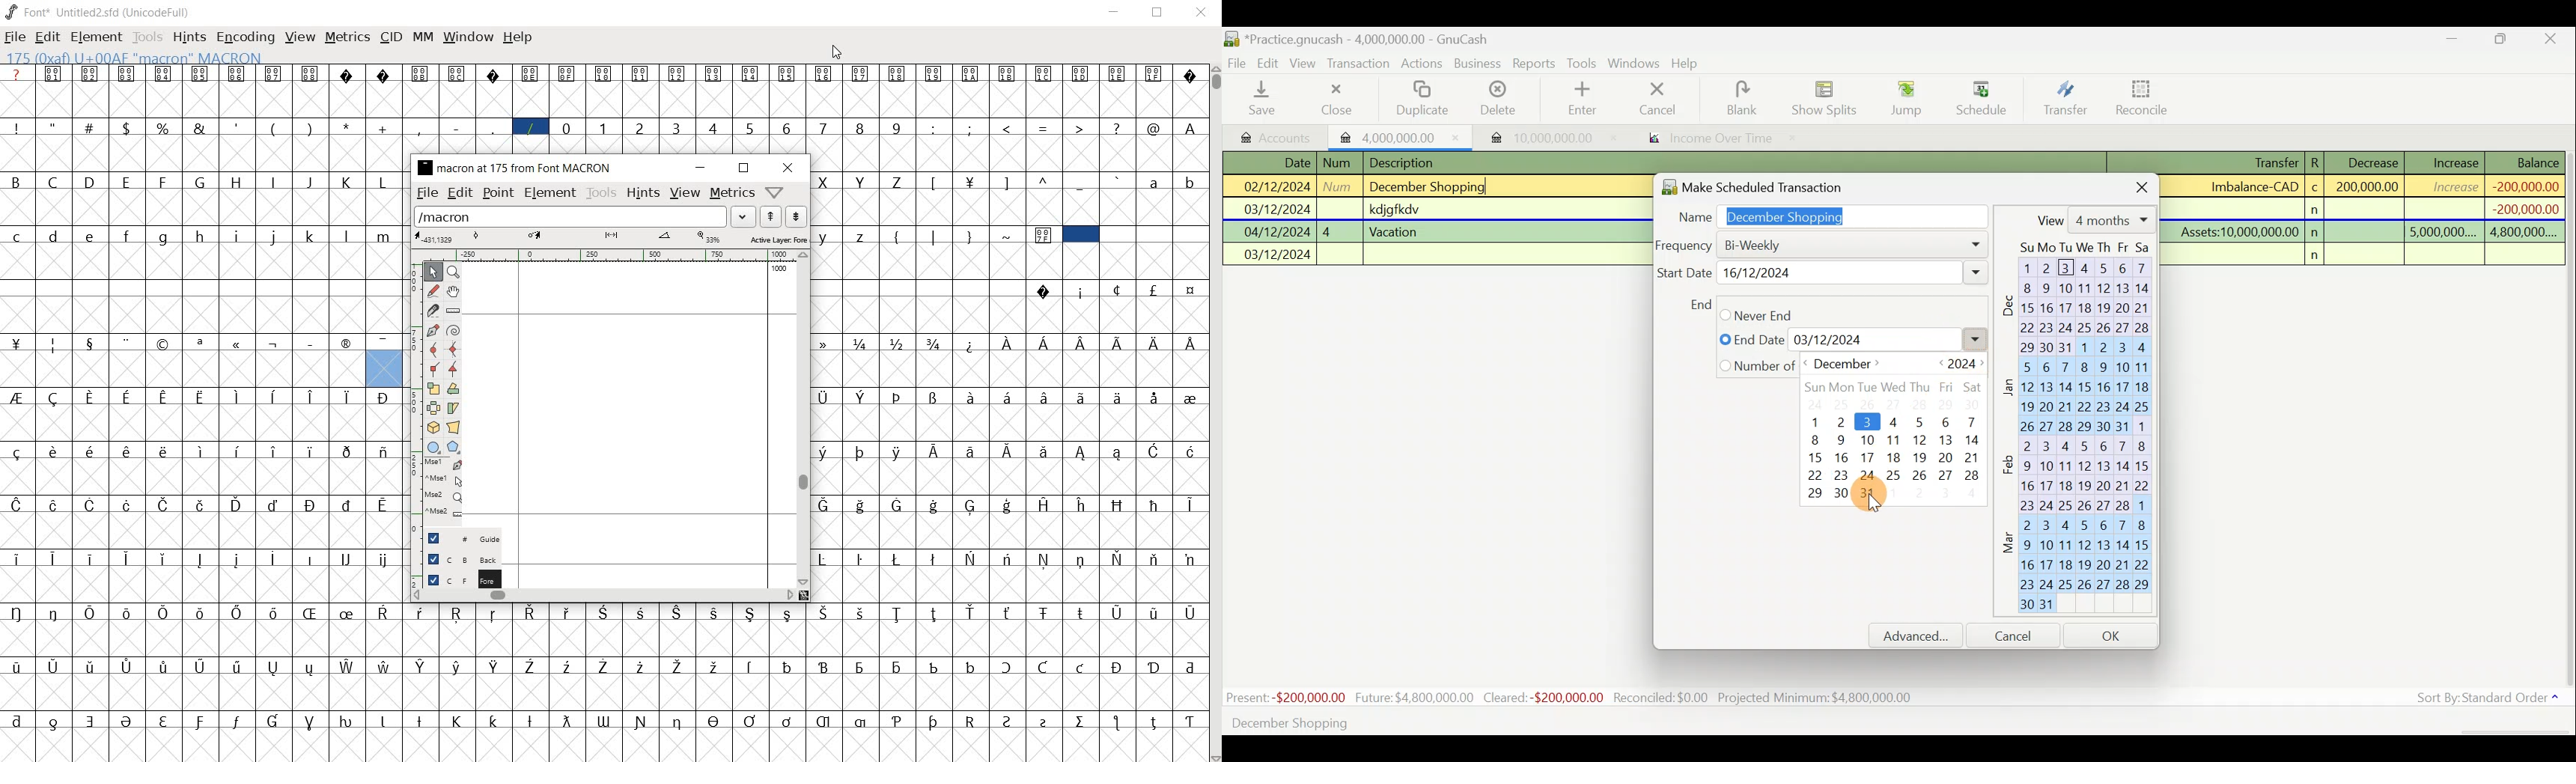 Image resolution: width=2576 pixels, height=784 pixels. I want to click on Symbol, so click(18, 558).